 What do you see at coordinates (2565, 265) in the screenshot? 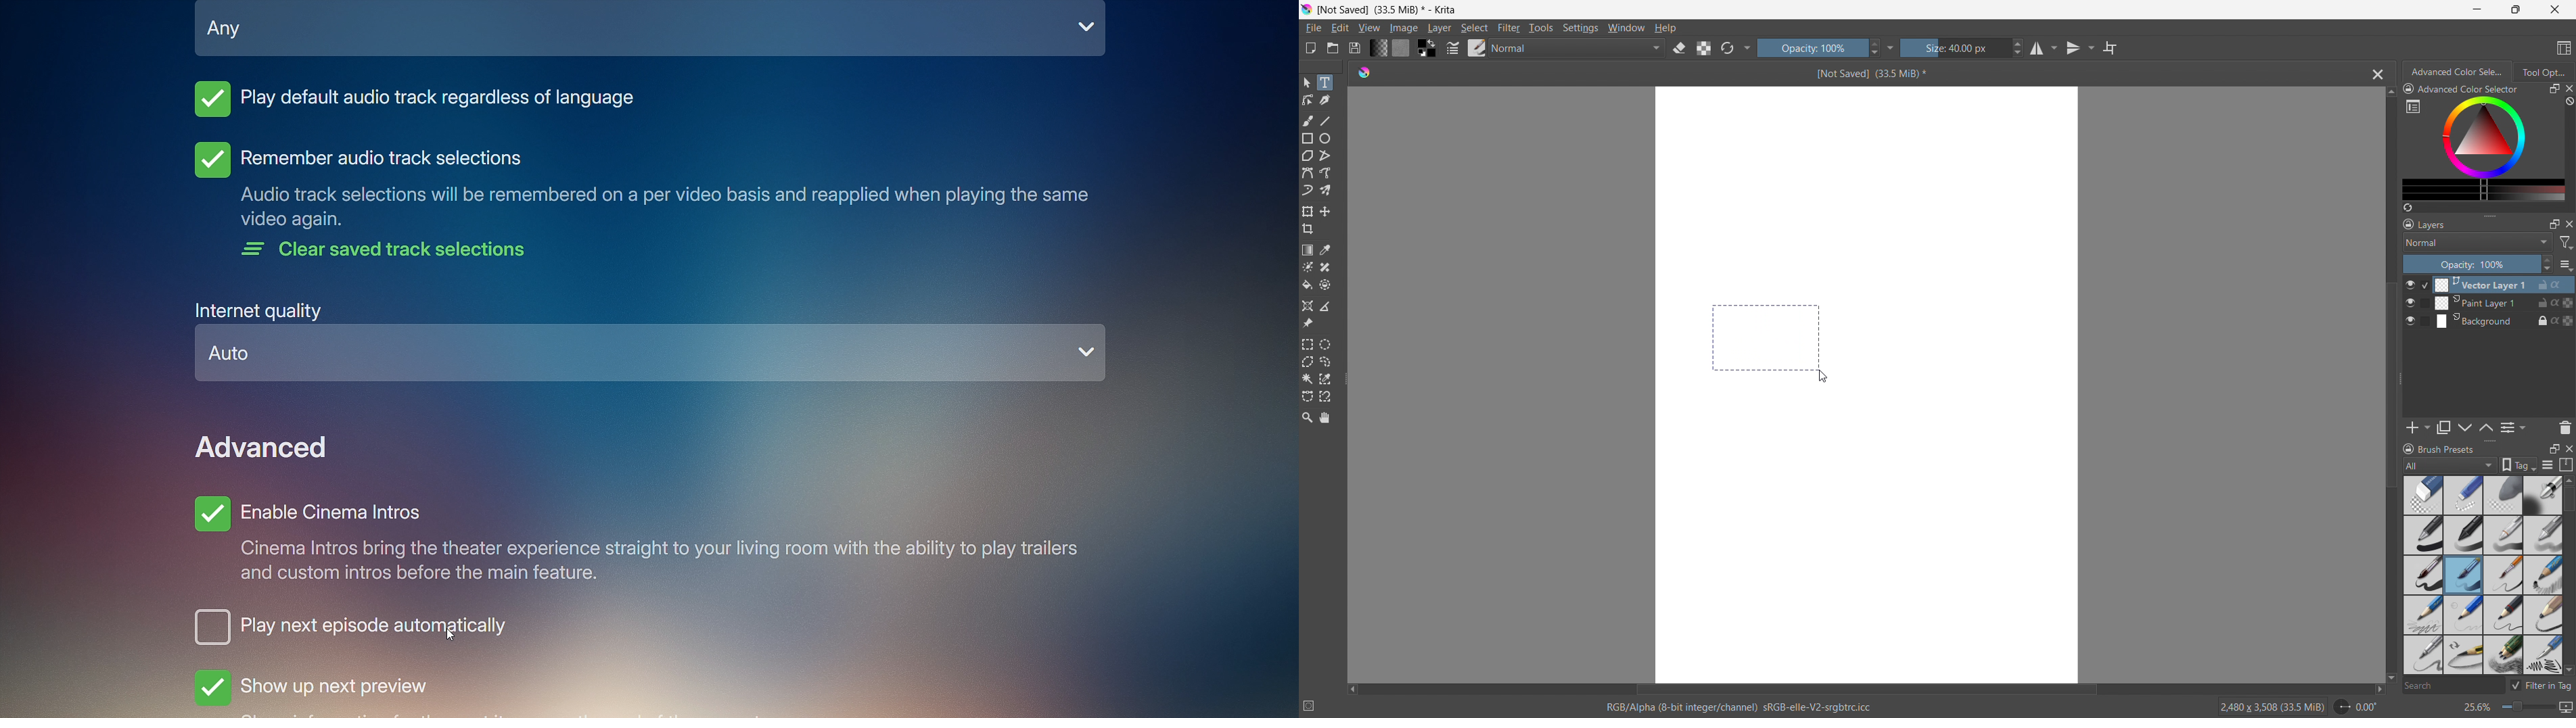
I see `options` at bounding box center [2565, 265].